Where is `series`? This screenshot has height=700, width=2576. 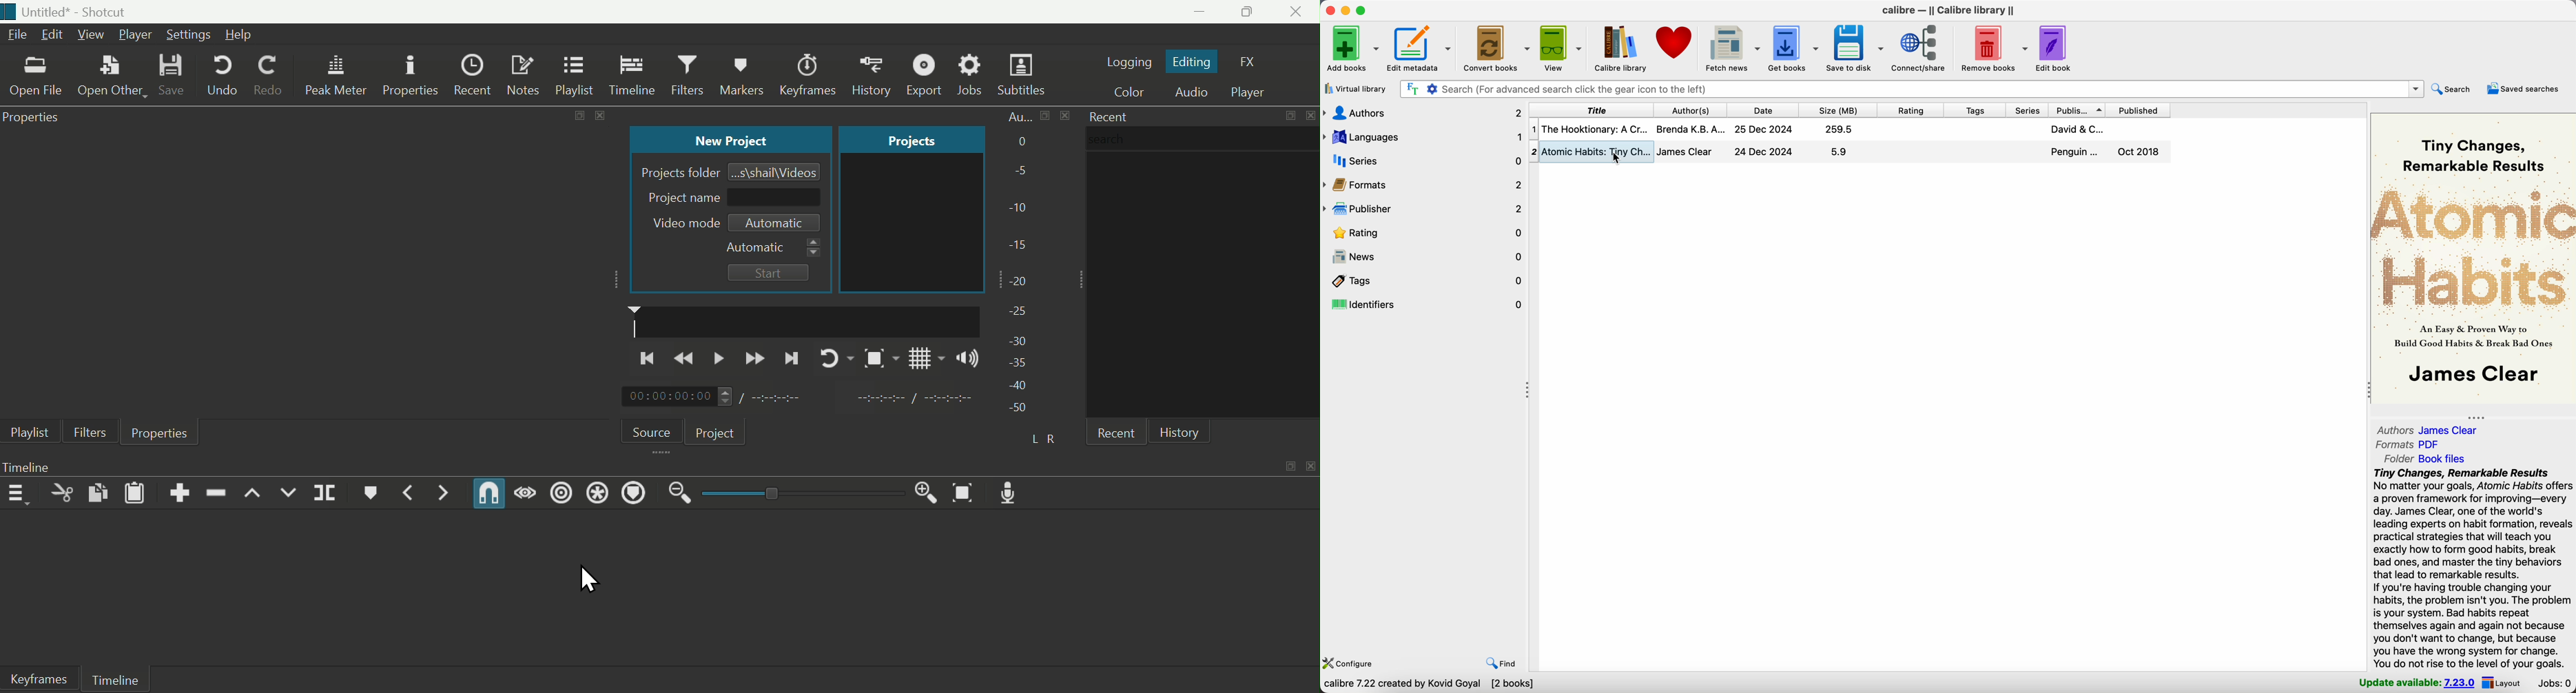 series is located at coordinates (1423, 161).